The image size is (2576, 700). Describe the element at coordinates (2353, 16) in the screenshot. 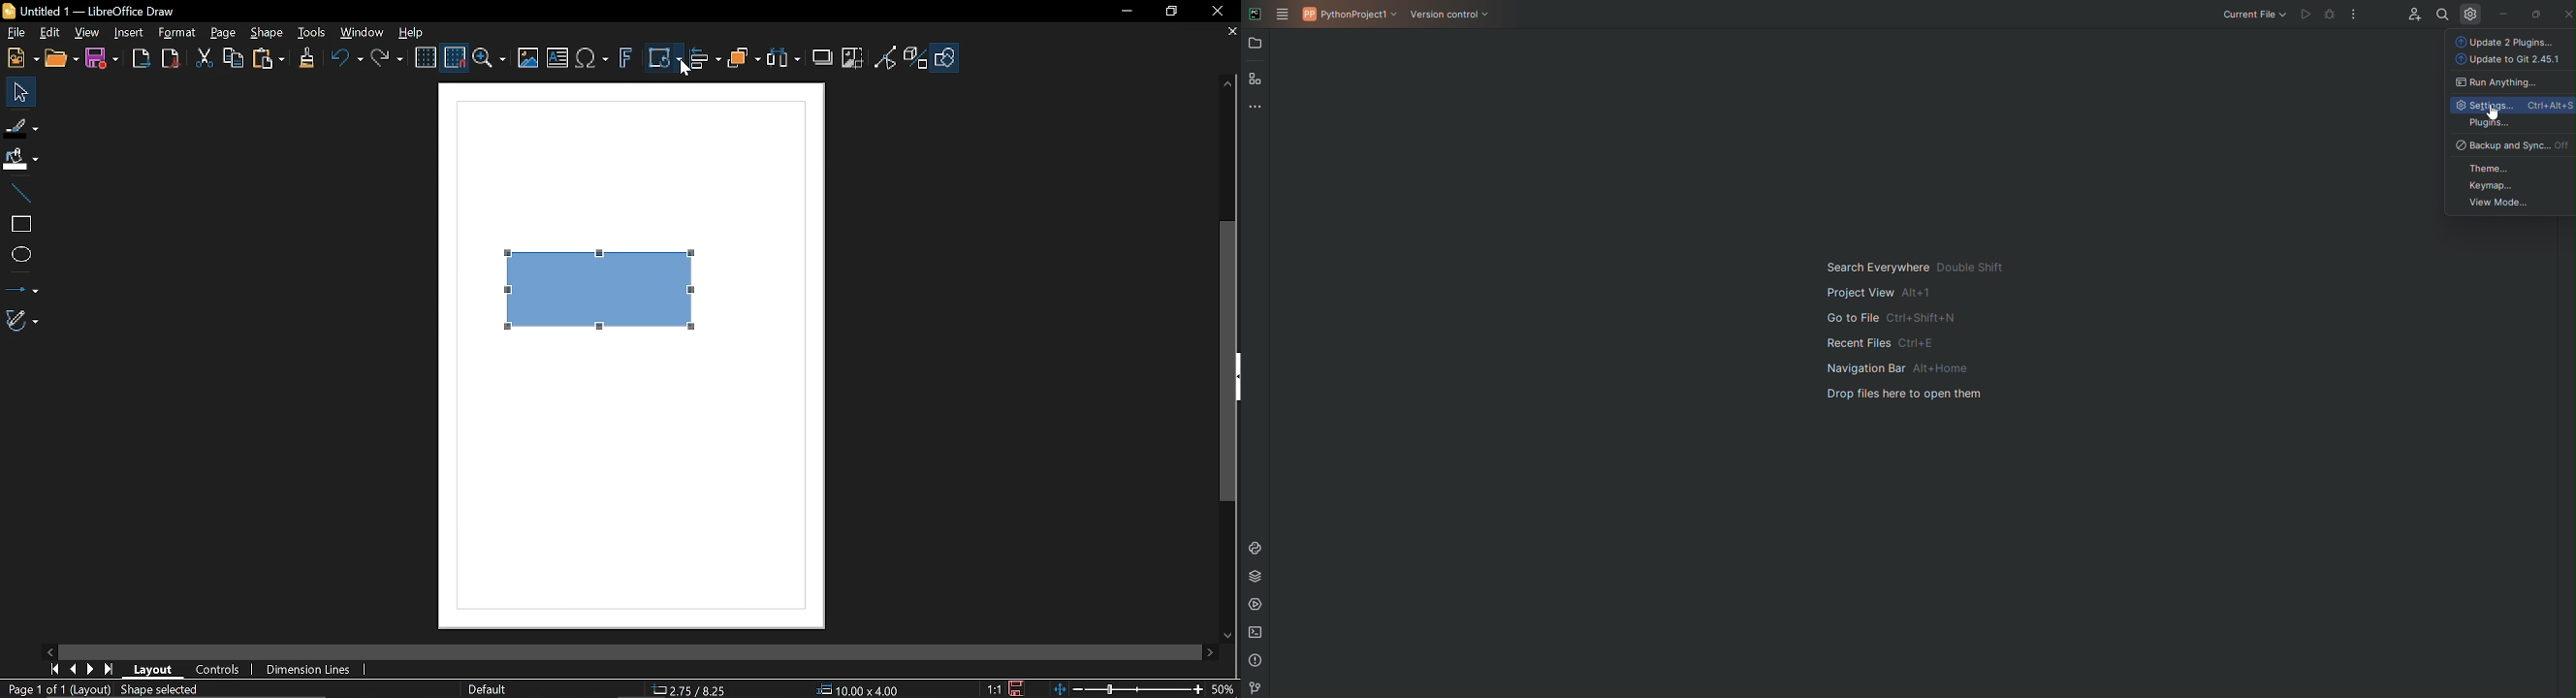

I see `More Options` at that location.